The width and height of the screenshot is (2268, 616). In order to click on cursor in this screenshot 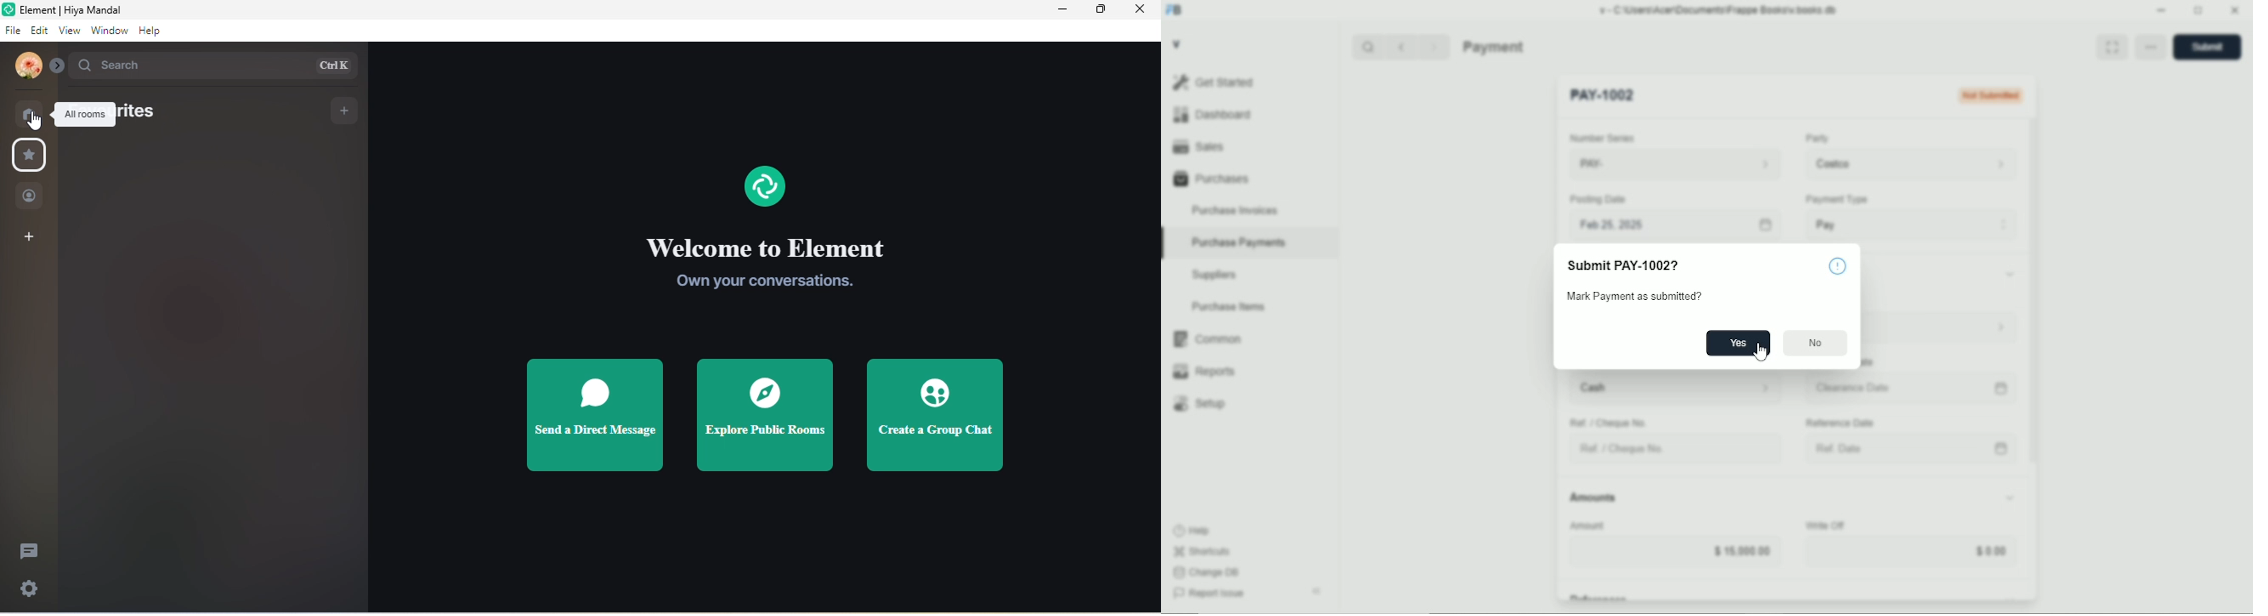, I will do `click(35, 121)`.